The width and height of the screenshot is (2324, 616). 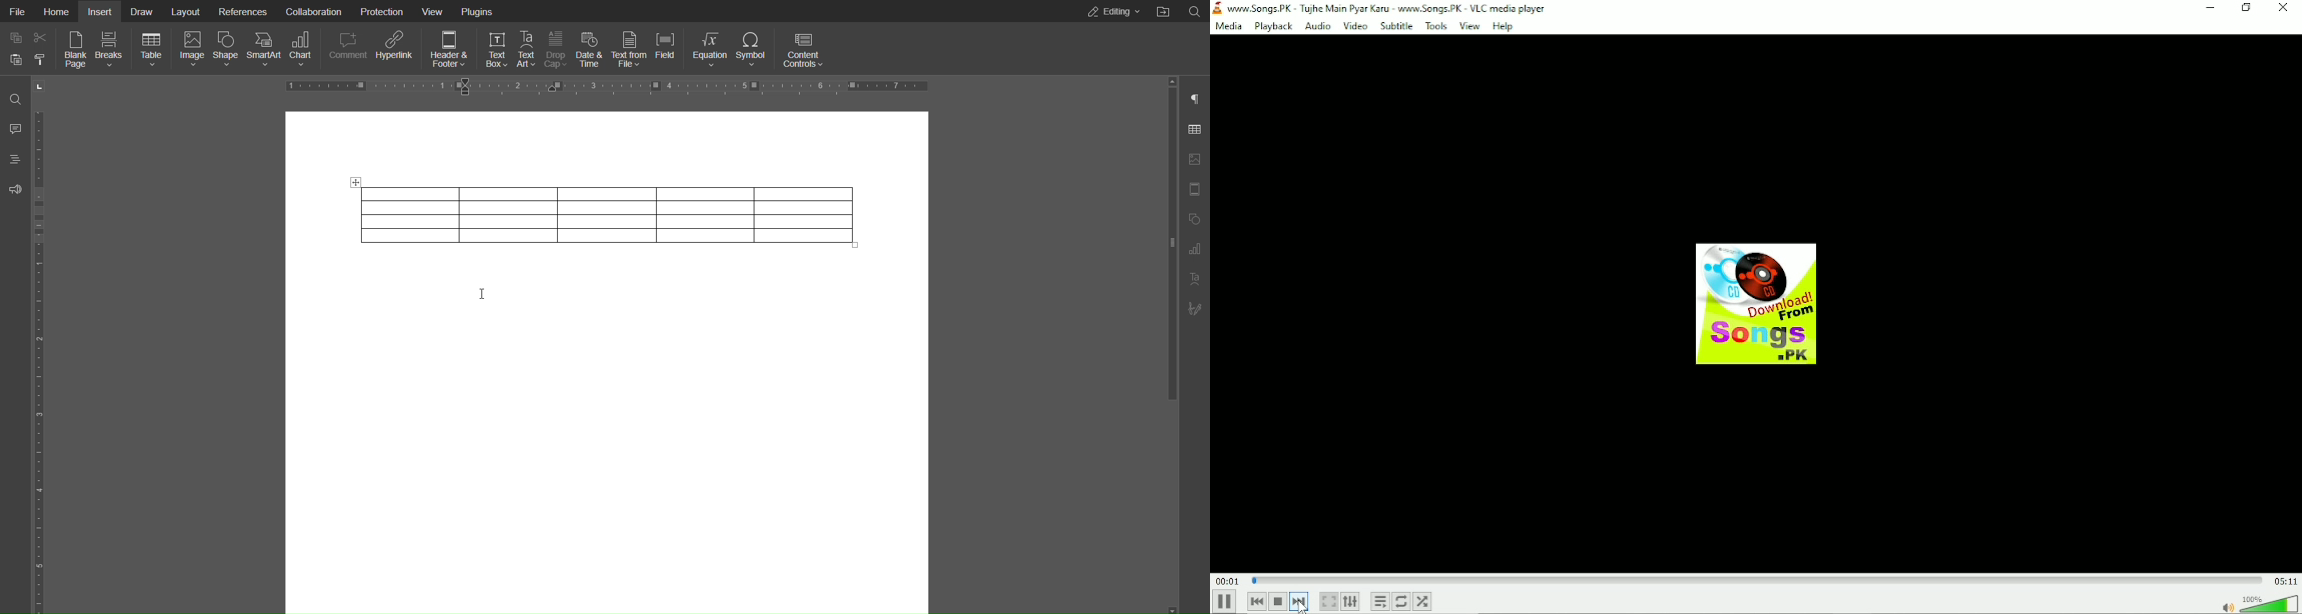 I want to click on Comment, so click(x=14, y=126).